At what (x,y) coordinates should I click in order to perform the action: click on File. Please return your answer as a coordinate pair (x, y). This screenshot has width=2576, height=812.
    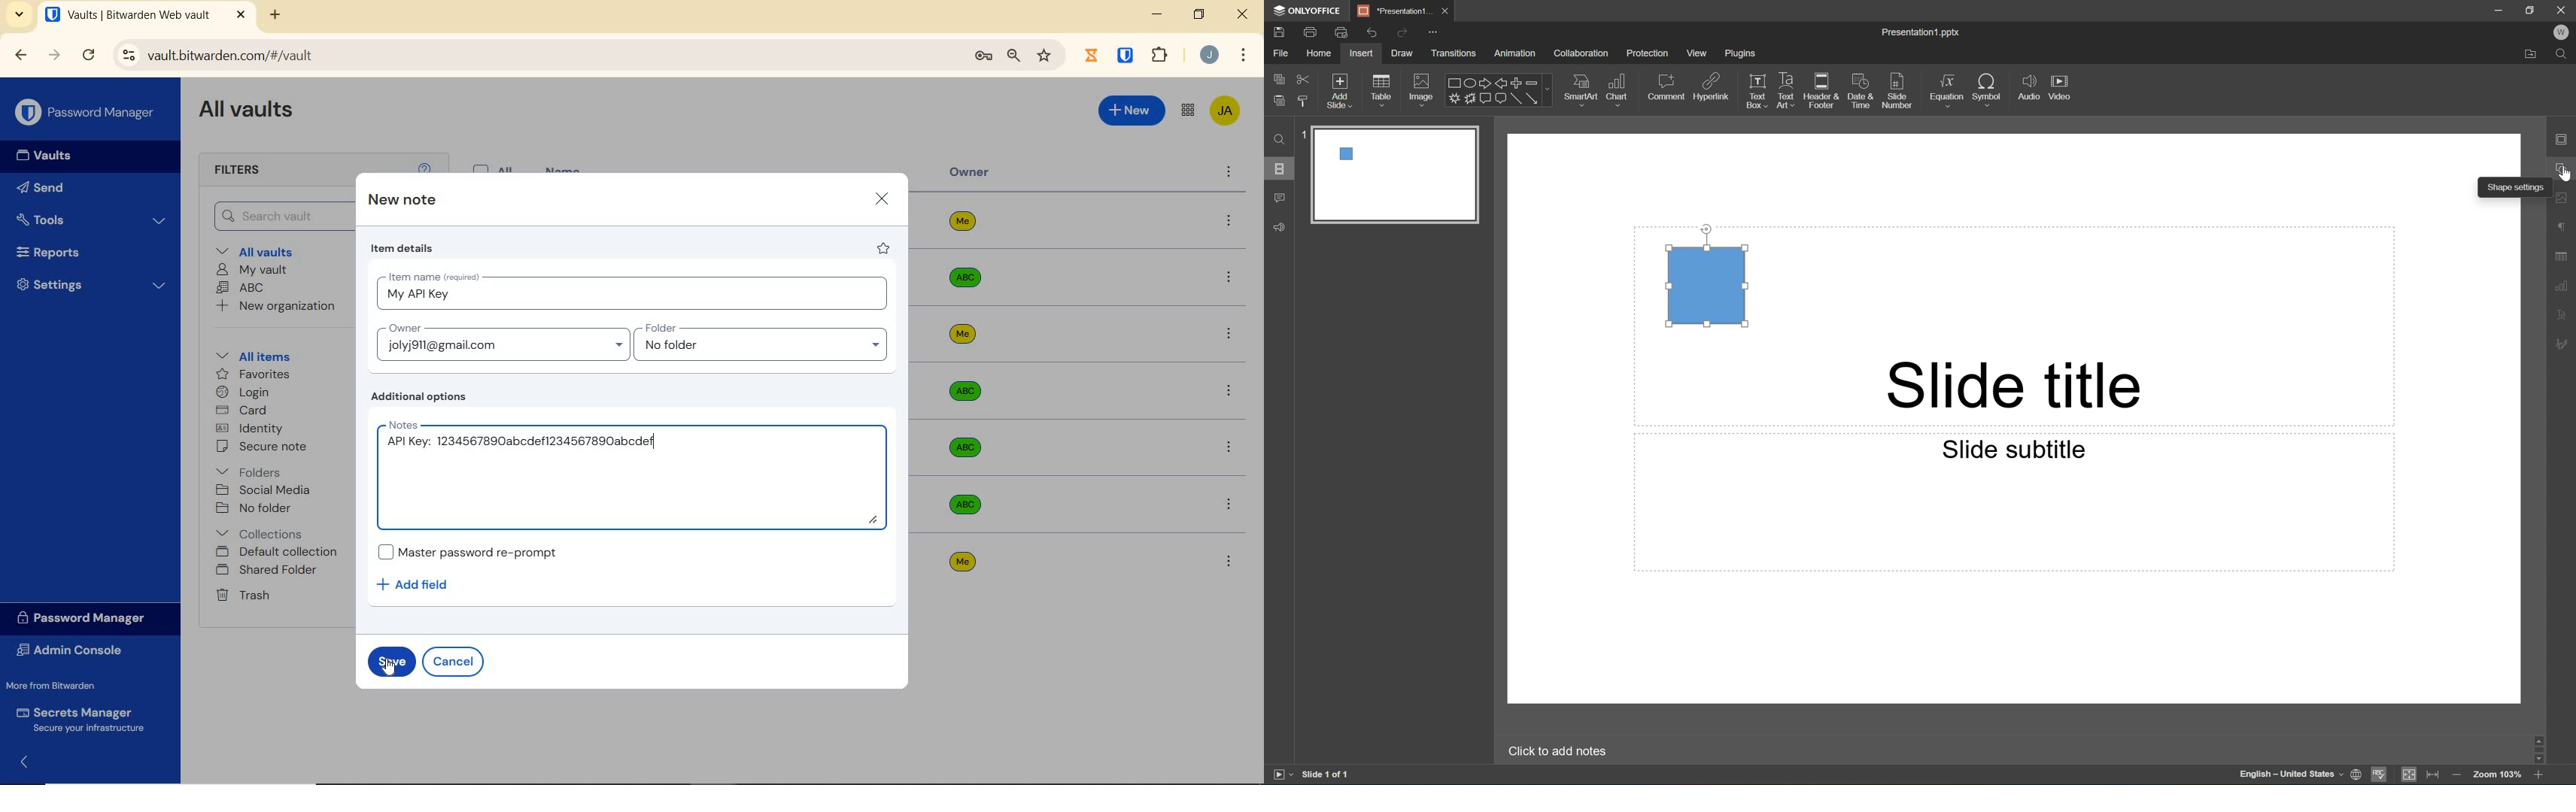
    Looking at the image, I should click on (1280, 53).